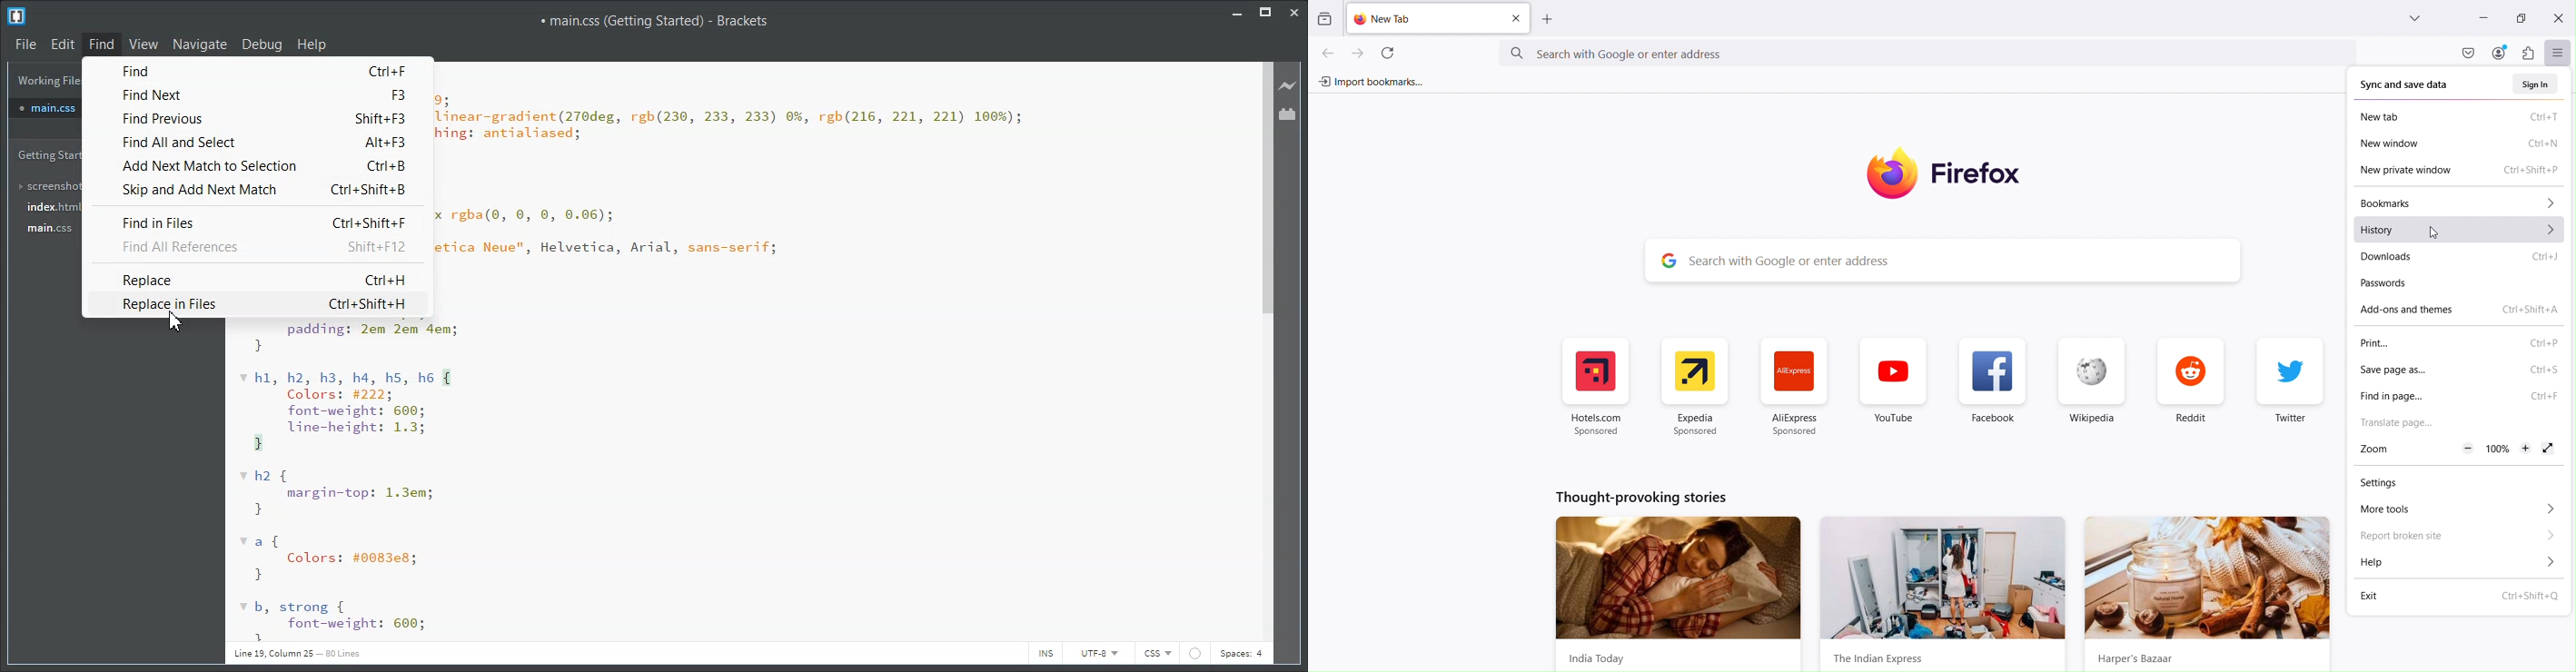 The image size is (2576, 672). What do you see at coordinates (263, 44) in the screenshot?
I see `Debug` at bounding box center [263, 44].